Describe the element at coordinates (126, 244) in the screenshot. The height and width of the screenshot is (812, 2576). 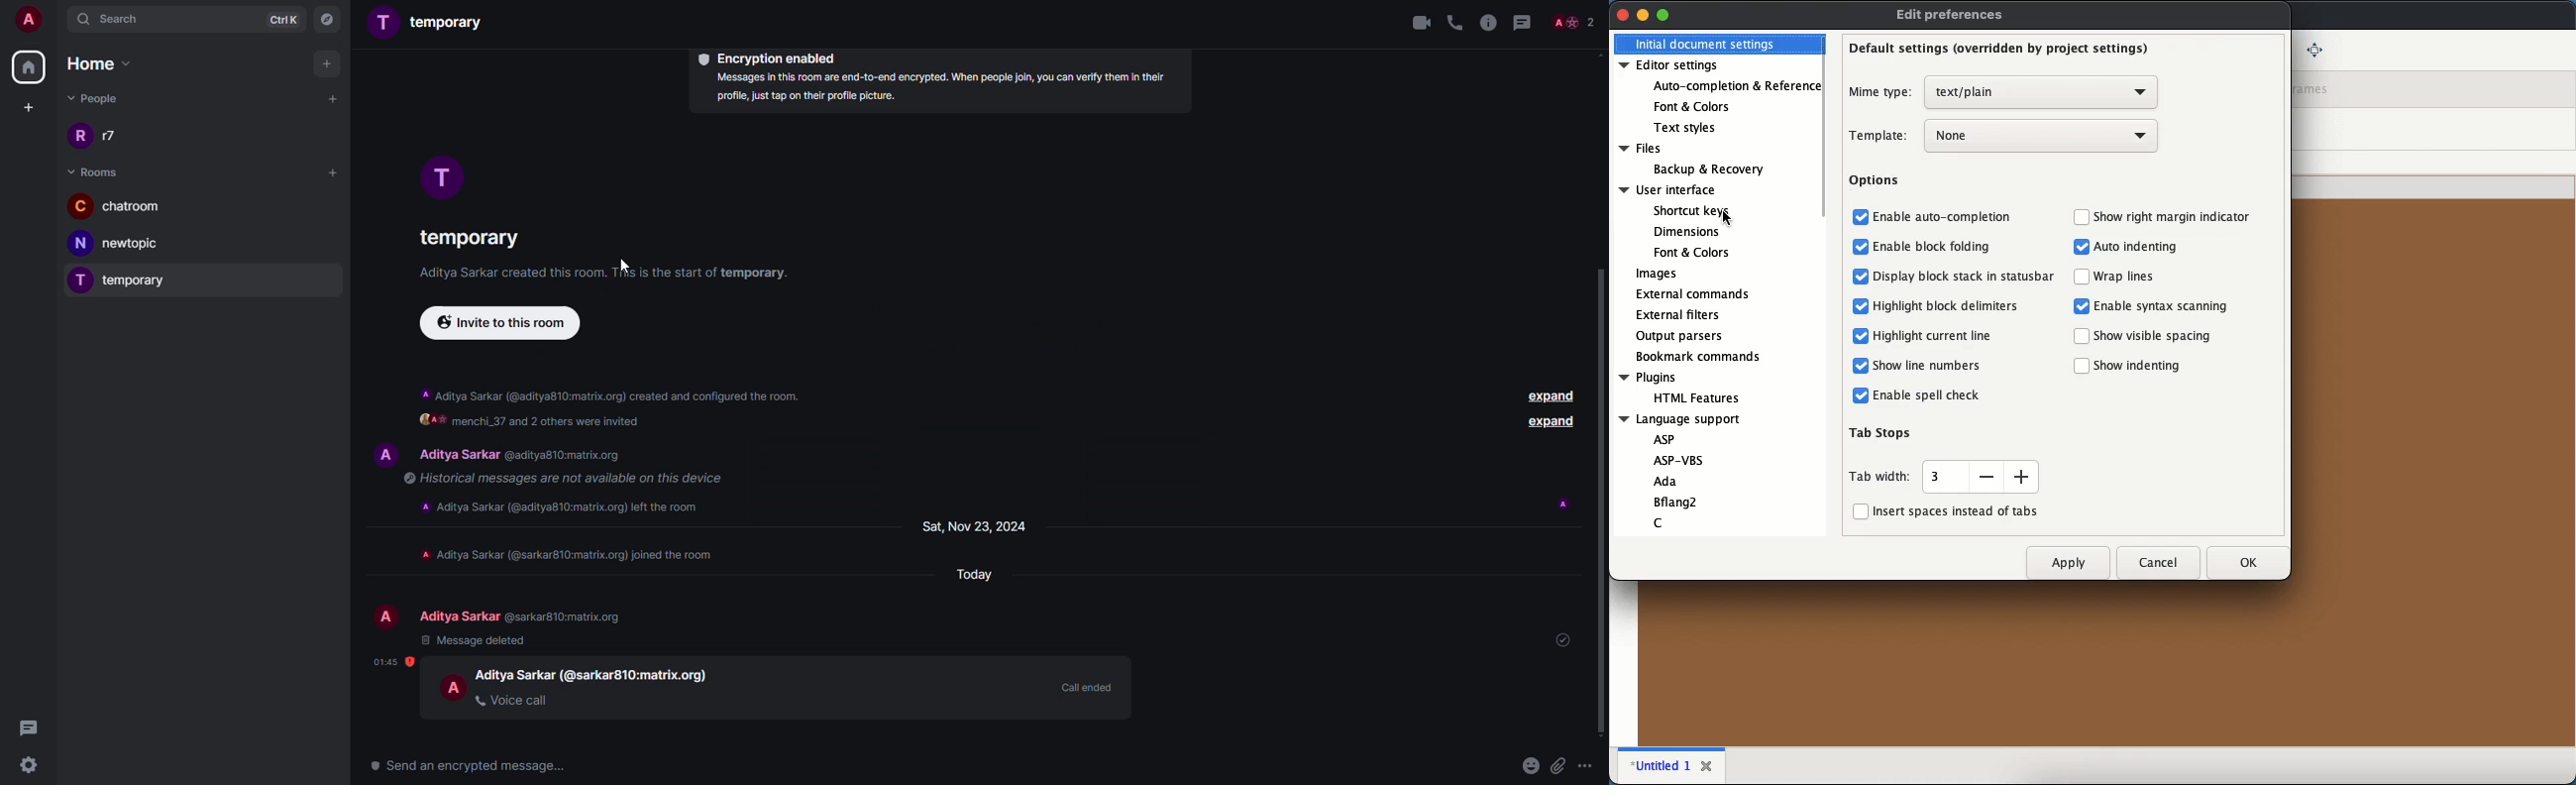
I see `room` at that location.